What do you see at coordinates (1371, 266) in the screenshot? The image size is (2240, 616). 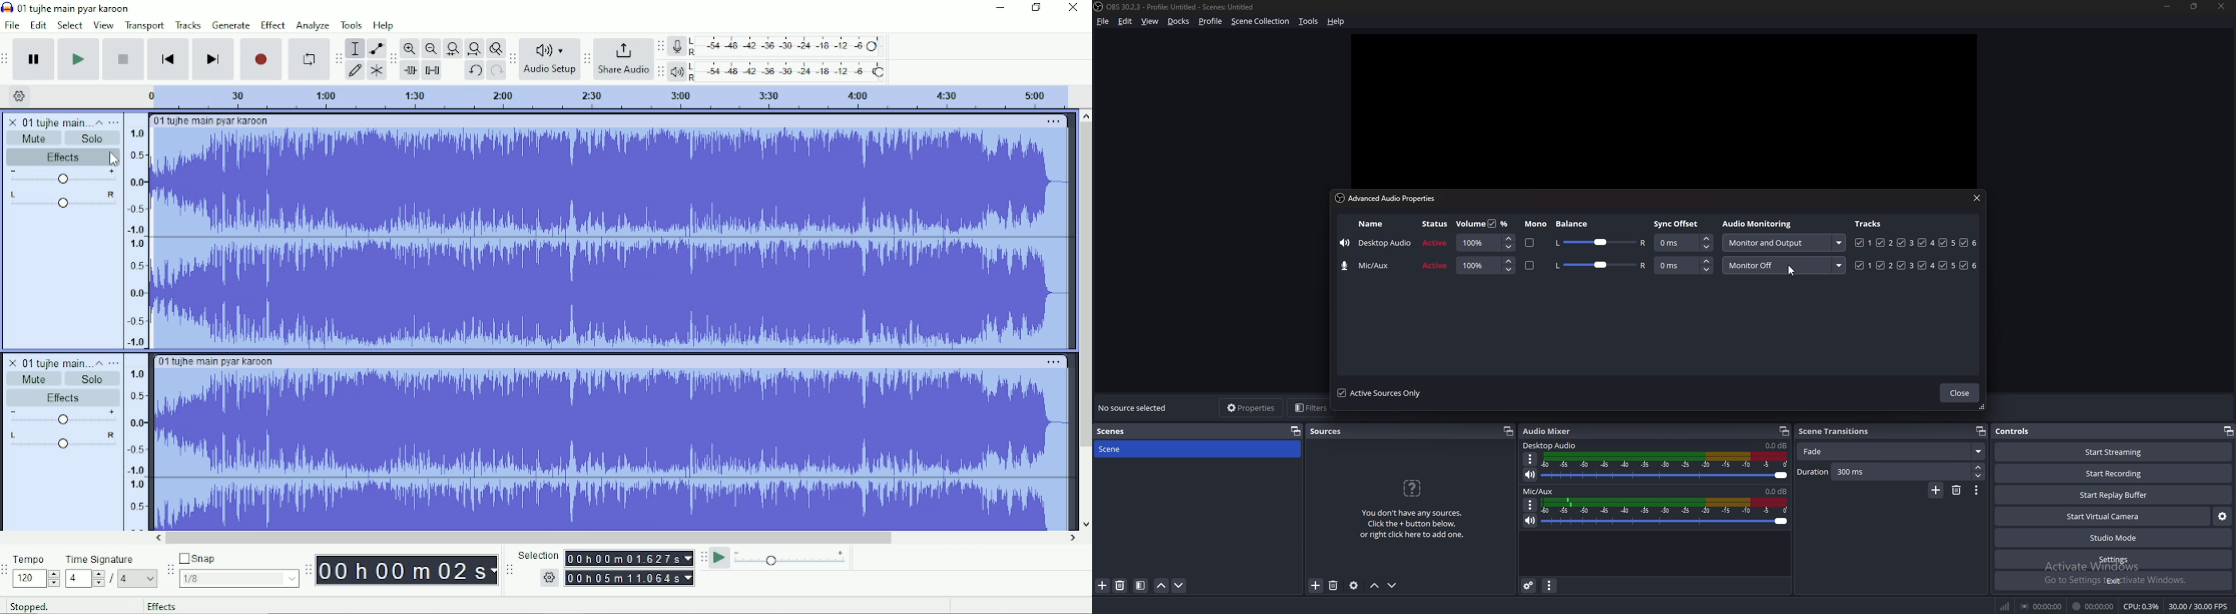 I see `name` at bounding box center [1371, 266].